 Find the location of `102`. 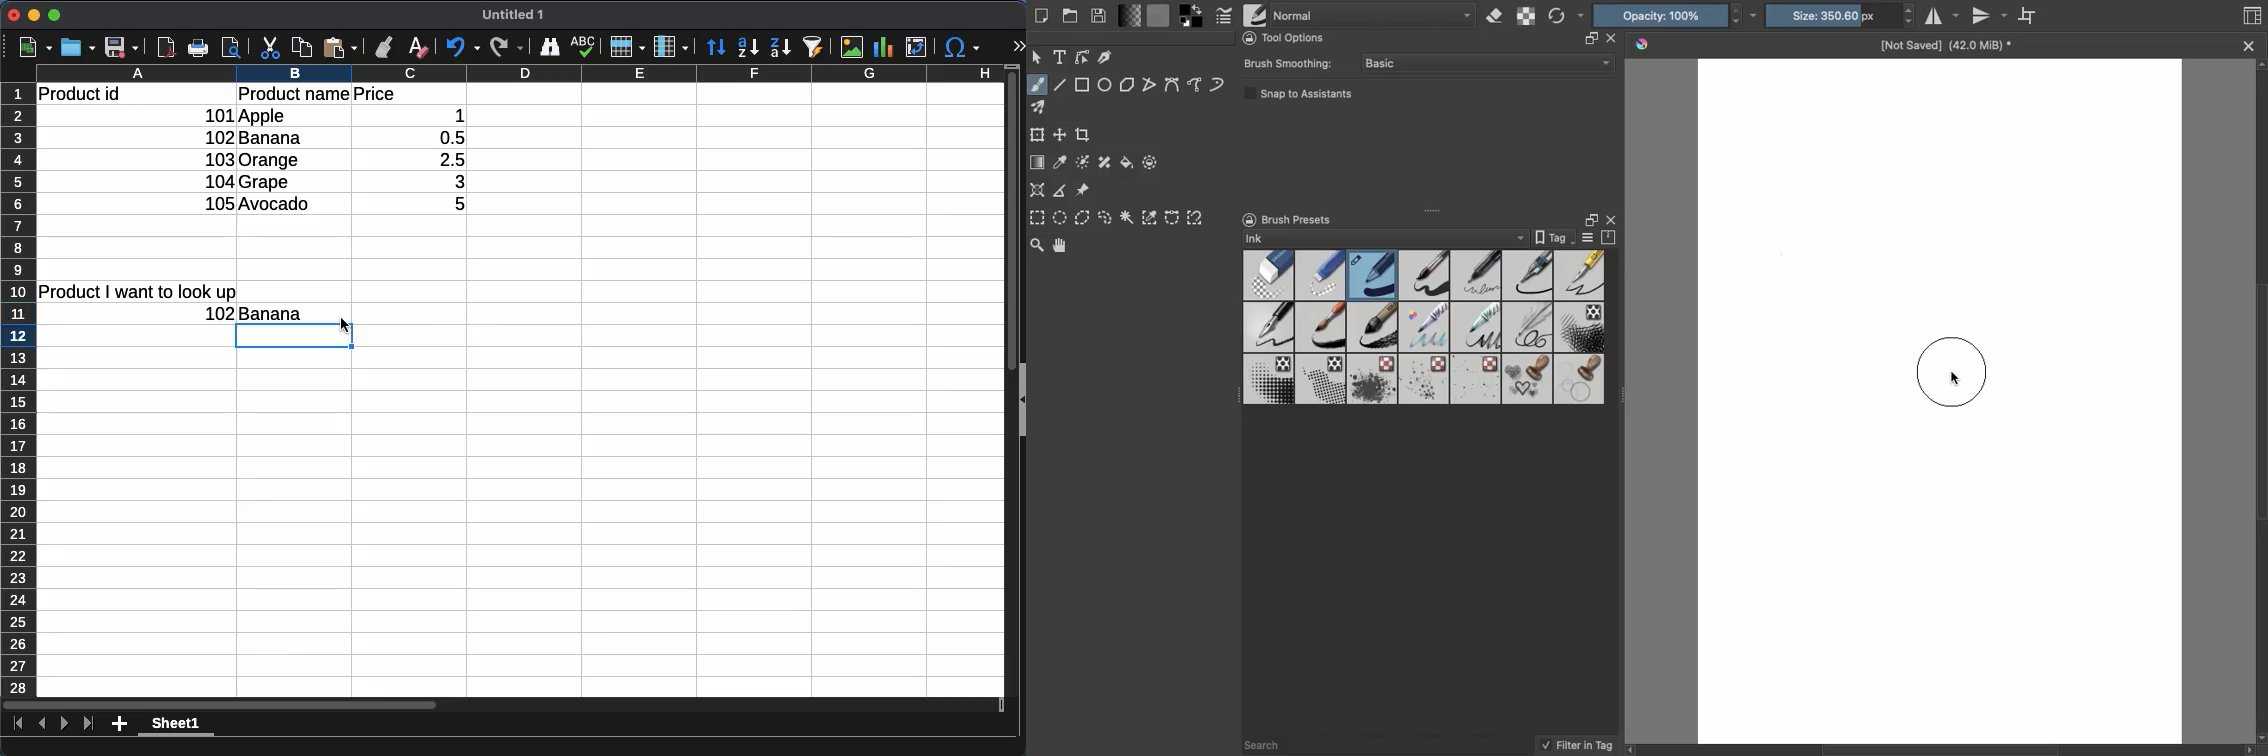

102 is located at coordinates (219, 138).